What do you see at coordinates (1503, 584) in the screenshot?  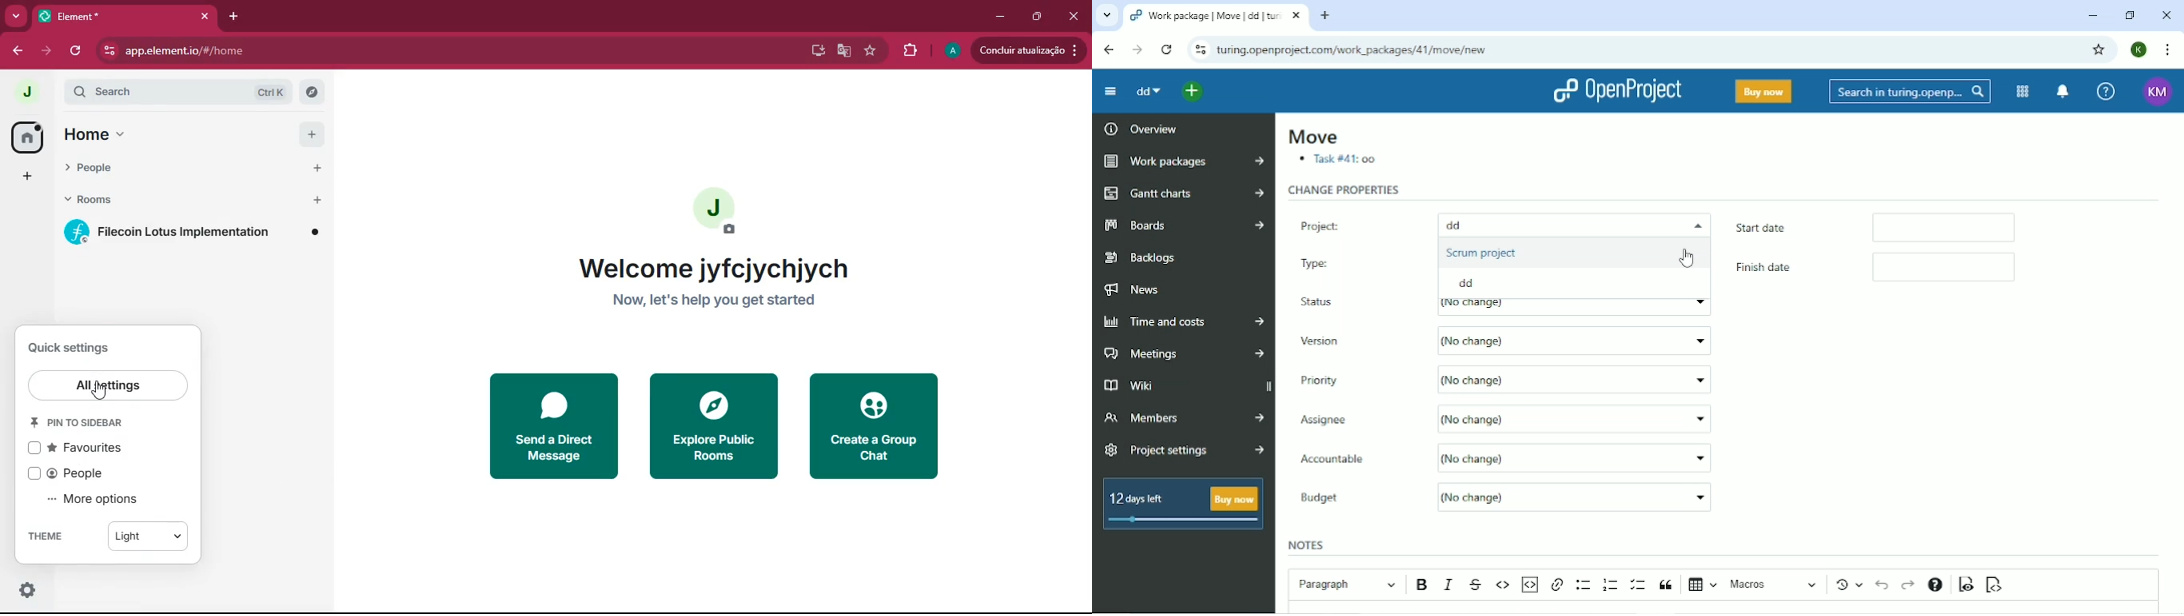 I see `Code` at bounding box center [1503, 584].